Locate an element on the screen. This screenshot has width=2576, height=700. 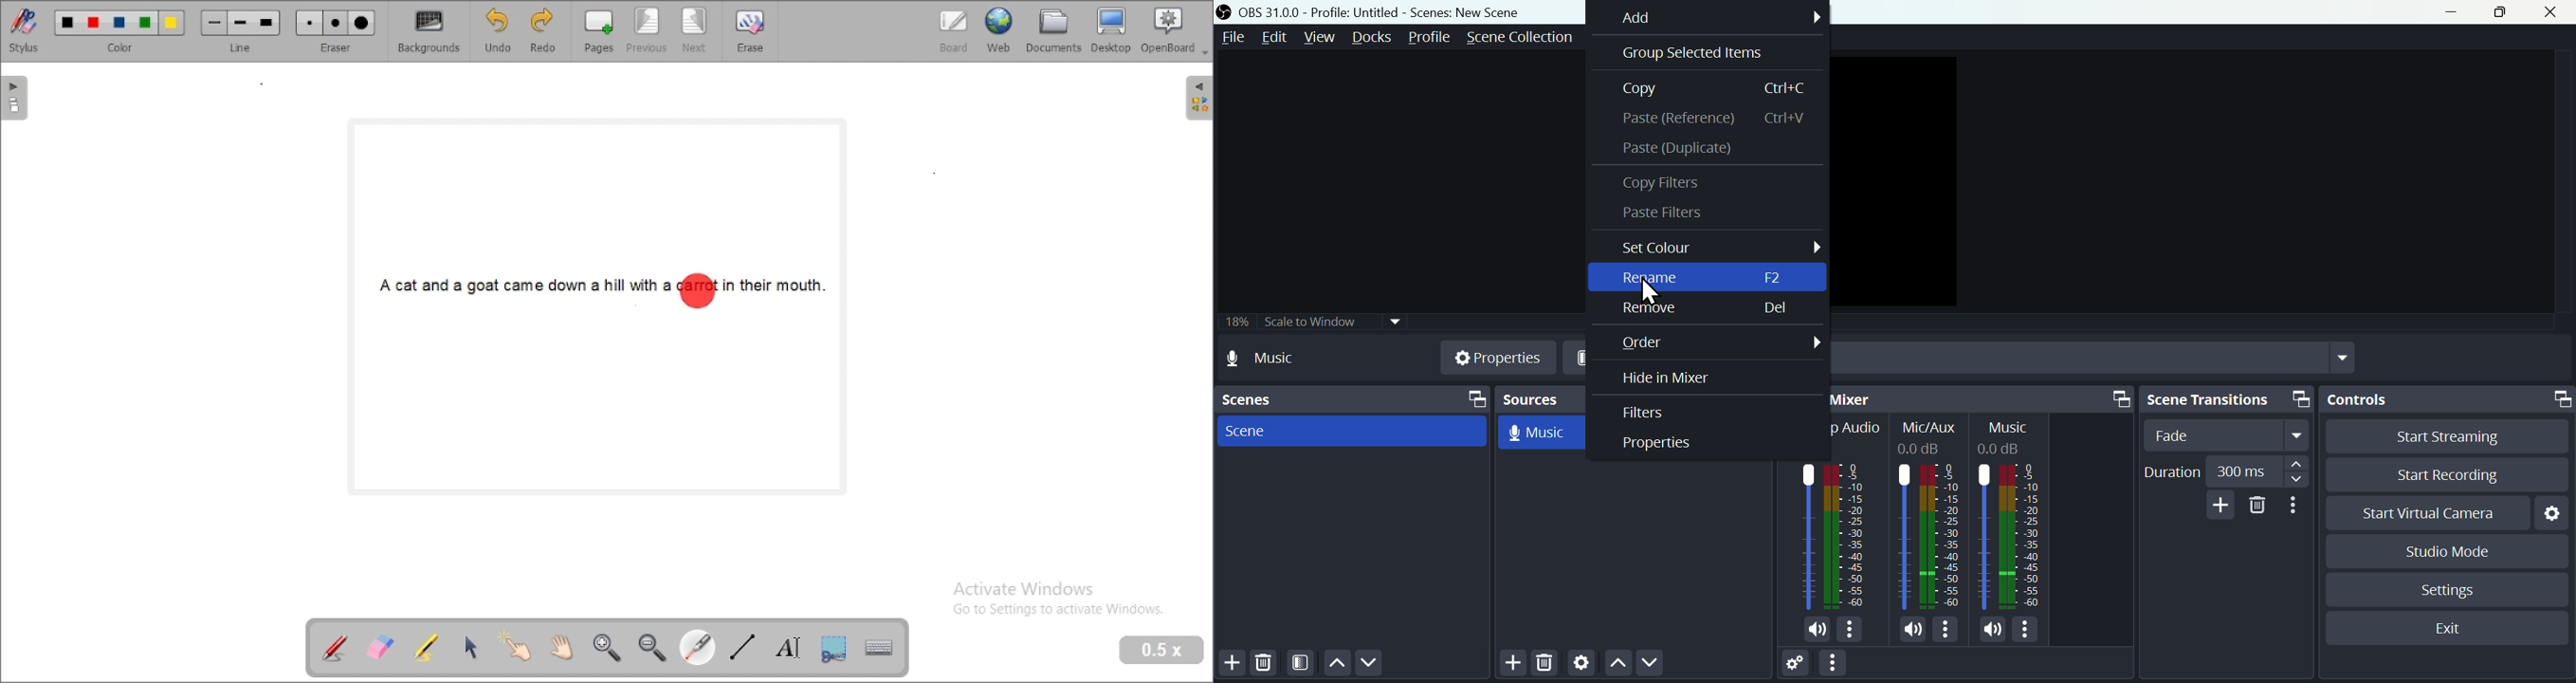
Sources is located at coordinates (1539, 400).